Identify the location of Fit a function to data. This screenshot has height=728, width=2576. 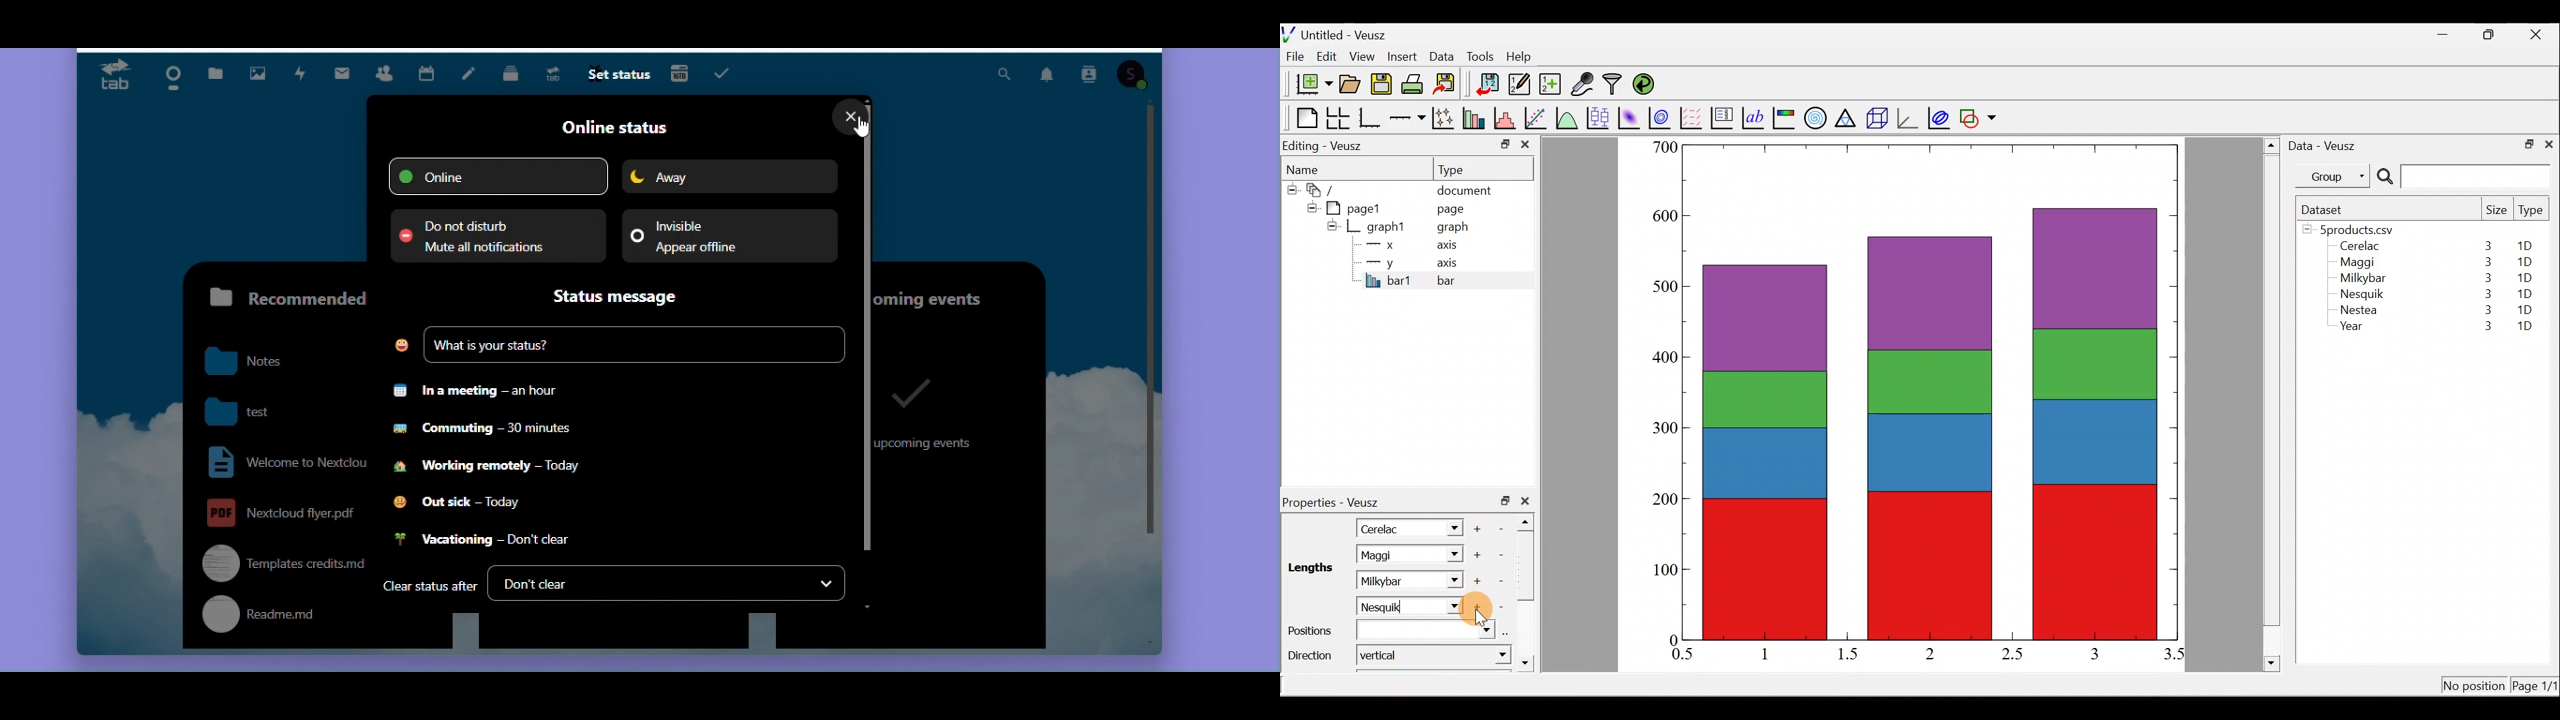
(1537, 117).